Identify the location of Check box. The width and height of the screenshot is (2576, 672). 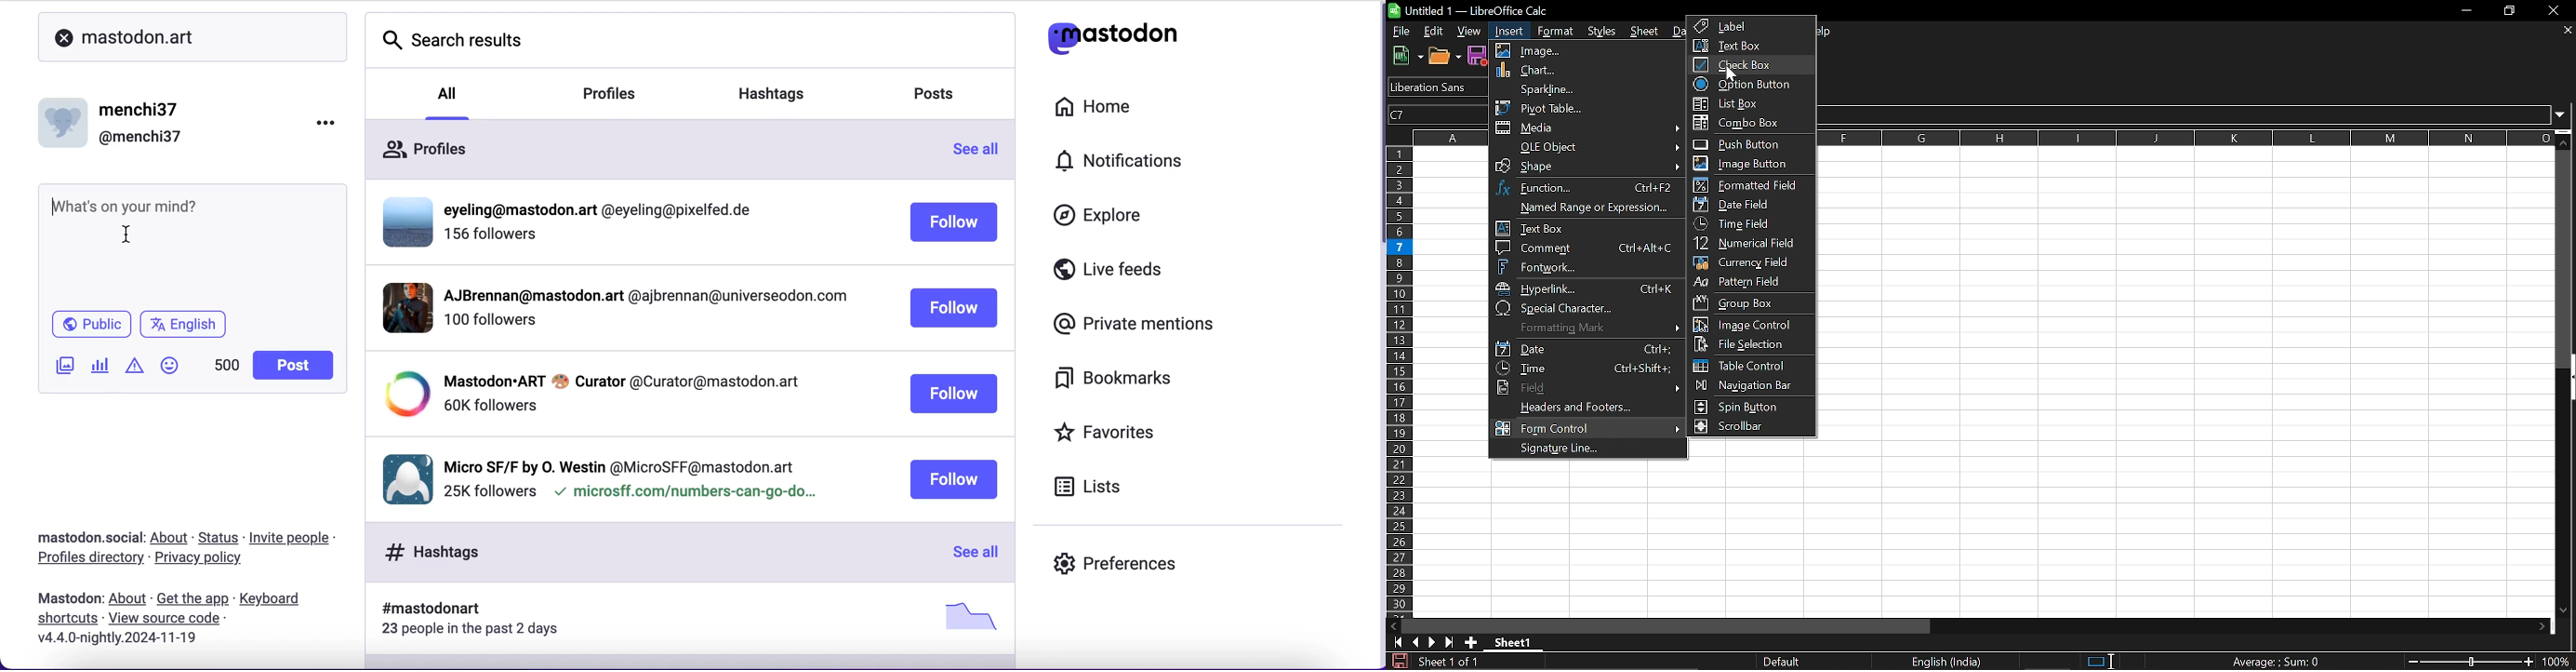
(1743, 64).